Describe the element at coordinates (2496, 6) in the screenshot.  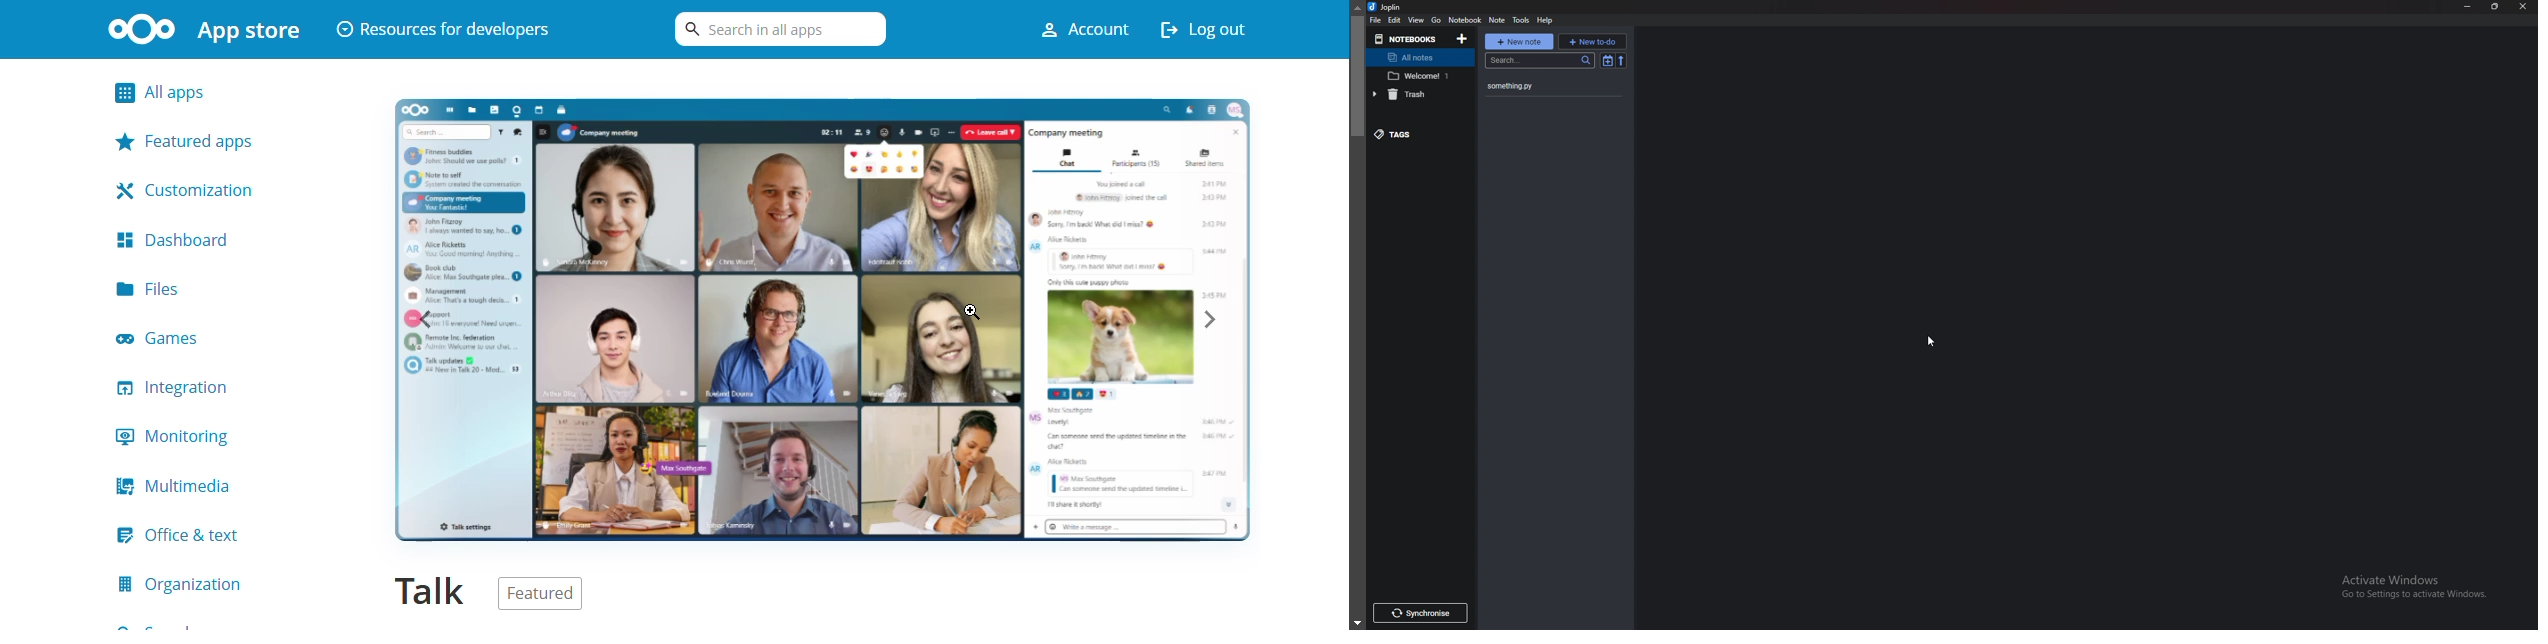
I see `Resize` at that location.